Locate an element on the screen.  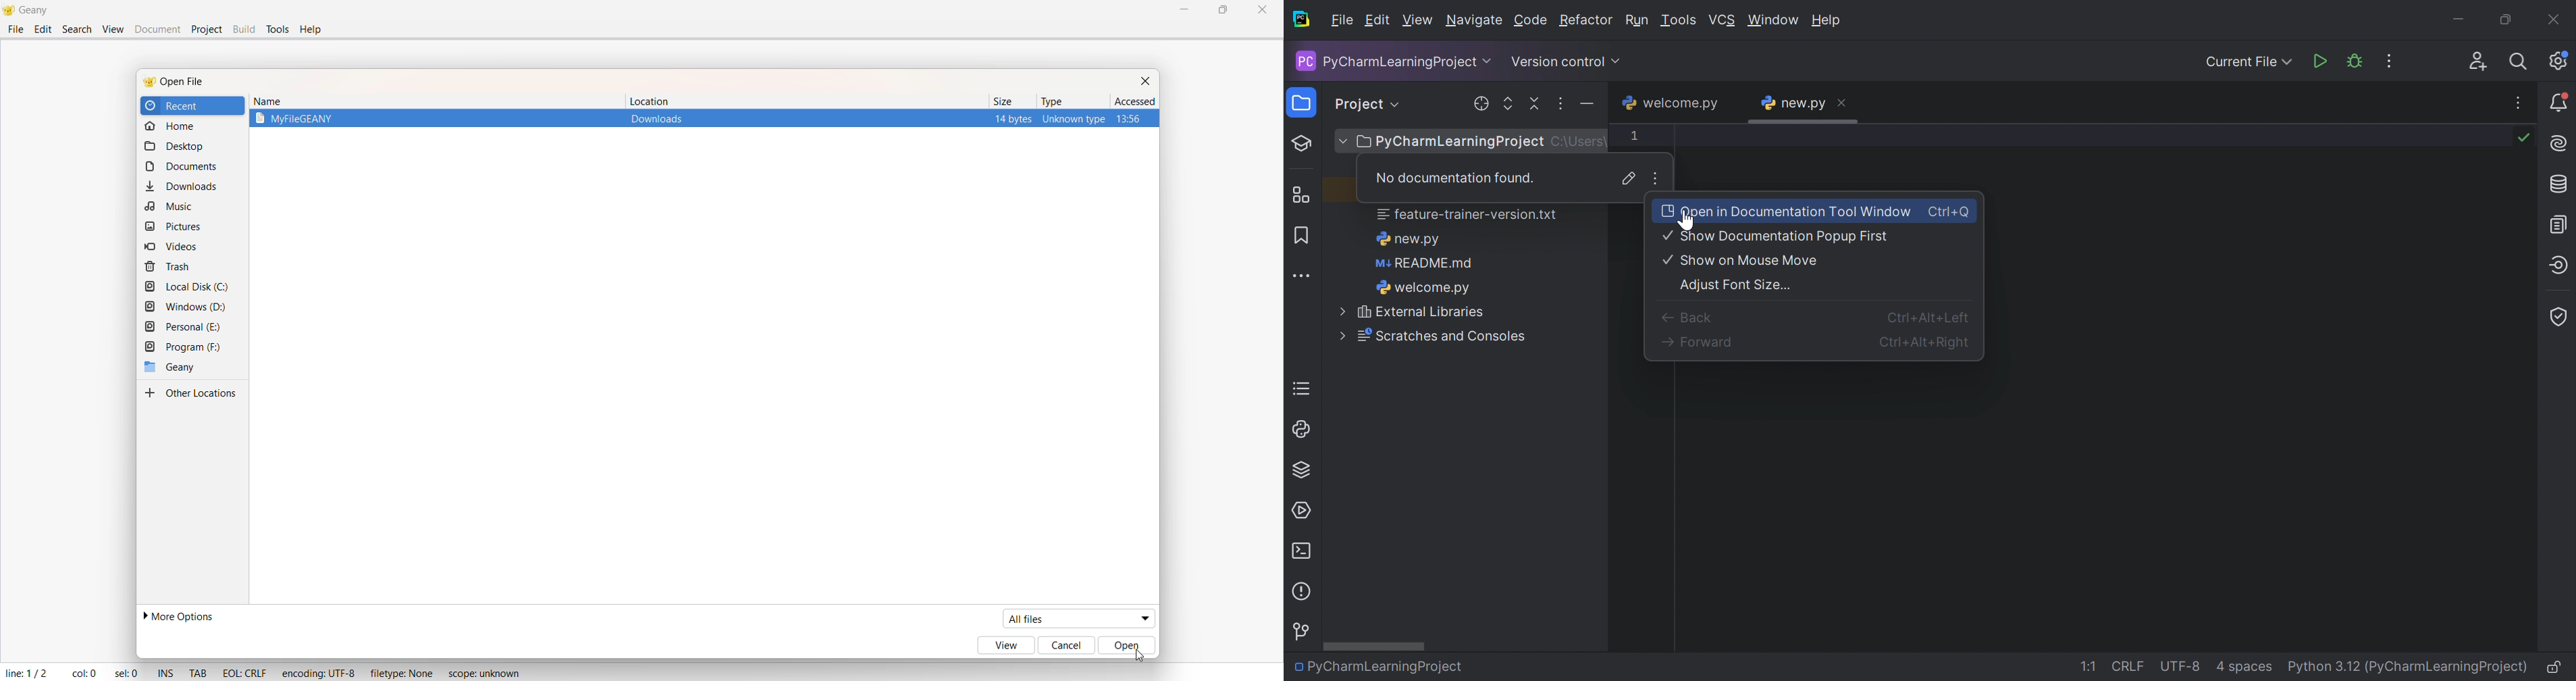
Notifications is located at coordinates (2558, 102).